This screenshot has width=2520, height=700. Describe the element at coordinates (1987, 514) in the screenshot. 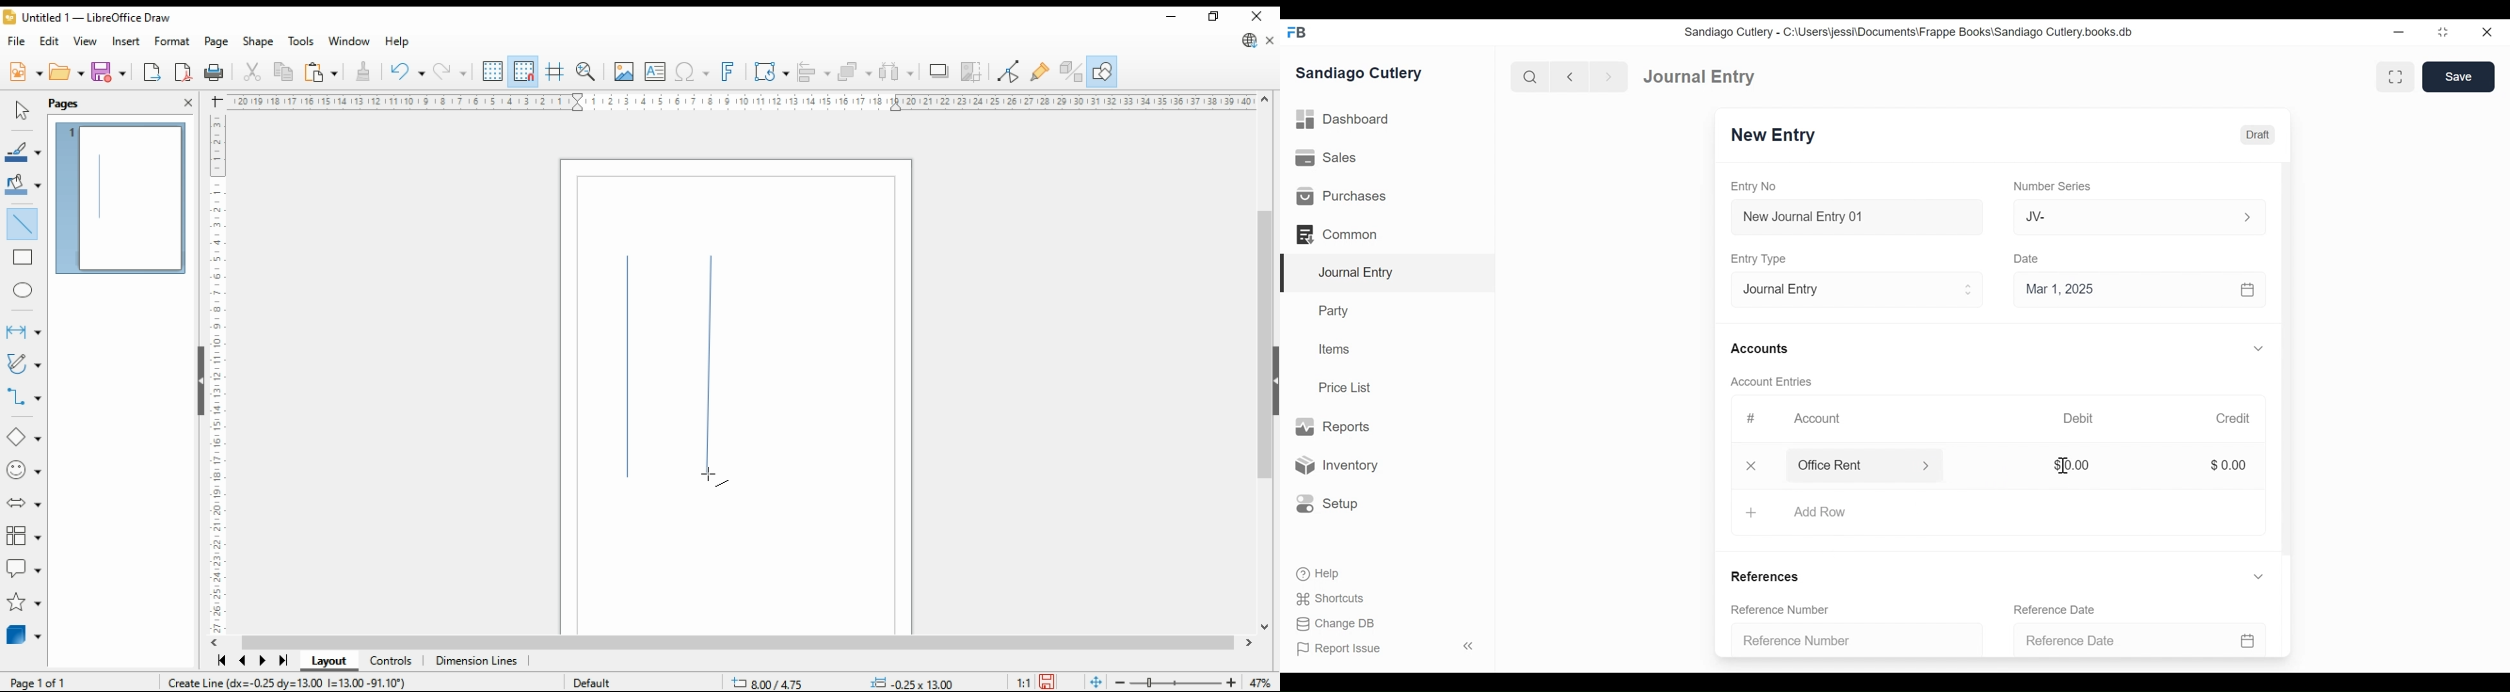

I see `Add Row` at that location.